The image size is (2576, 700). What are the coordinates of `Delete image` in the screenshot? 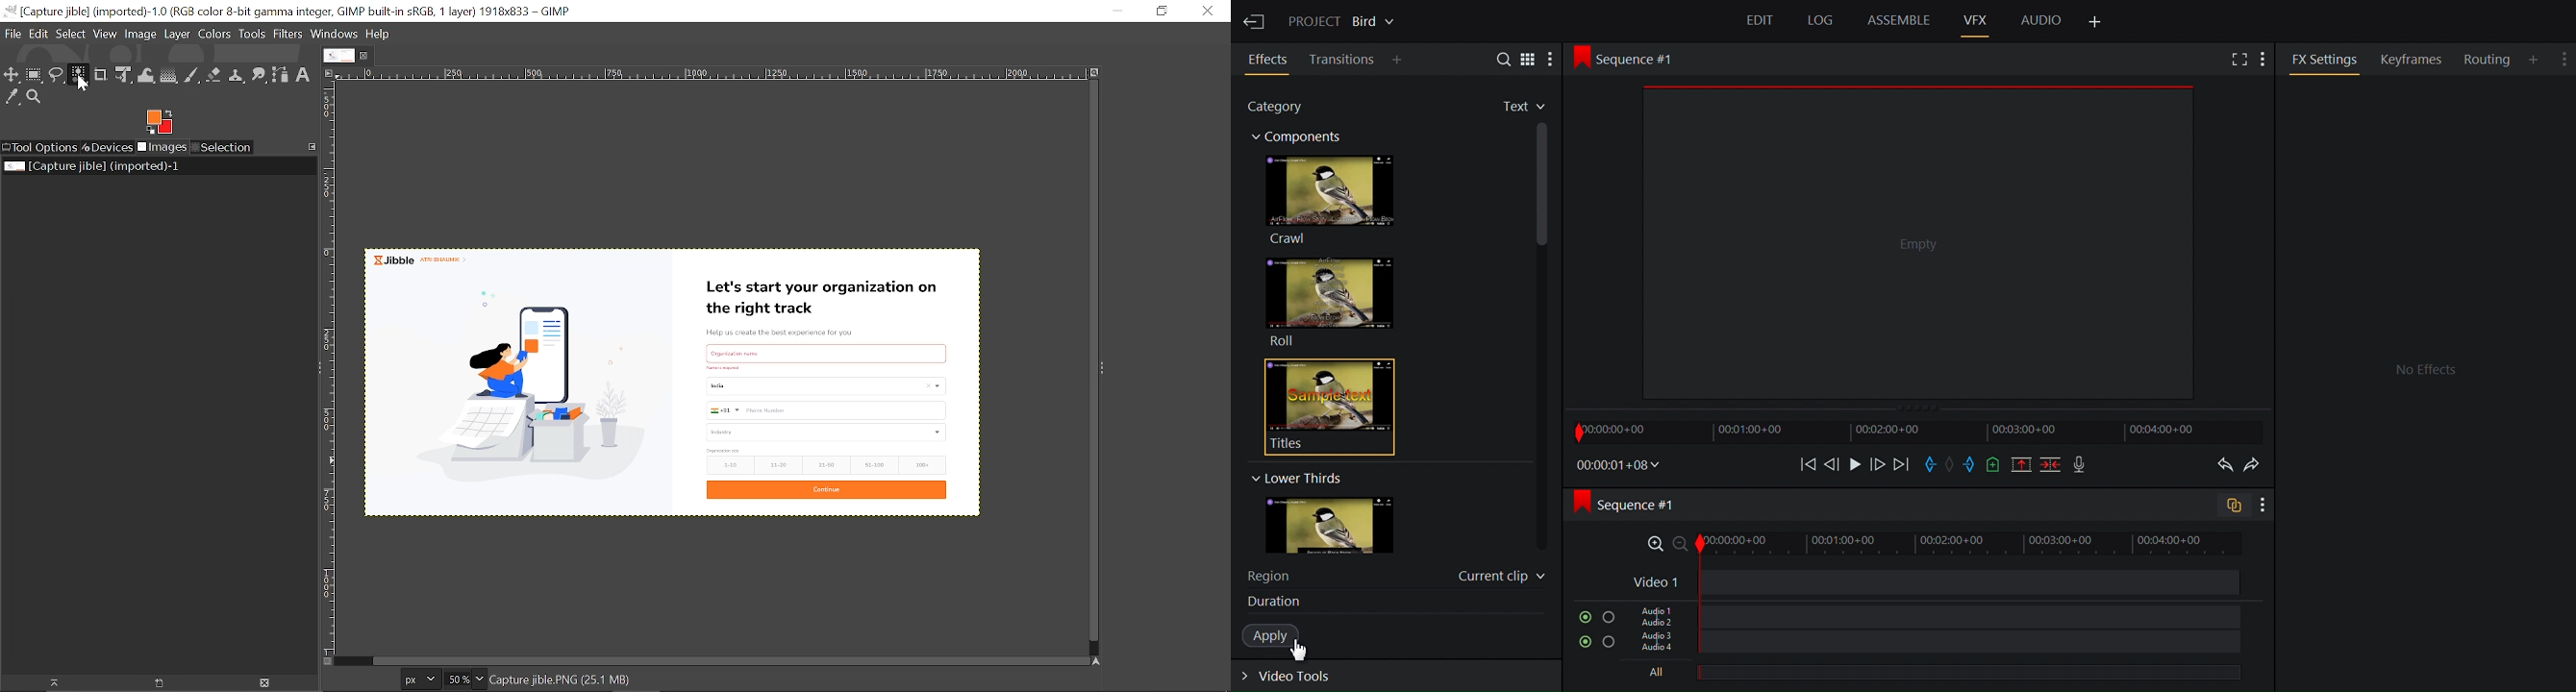 It's located at (266, 683).